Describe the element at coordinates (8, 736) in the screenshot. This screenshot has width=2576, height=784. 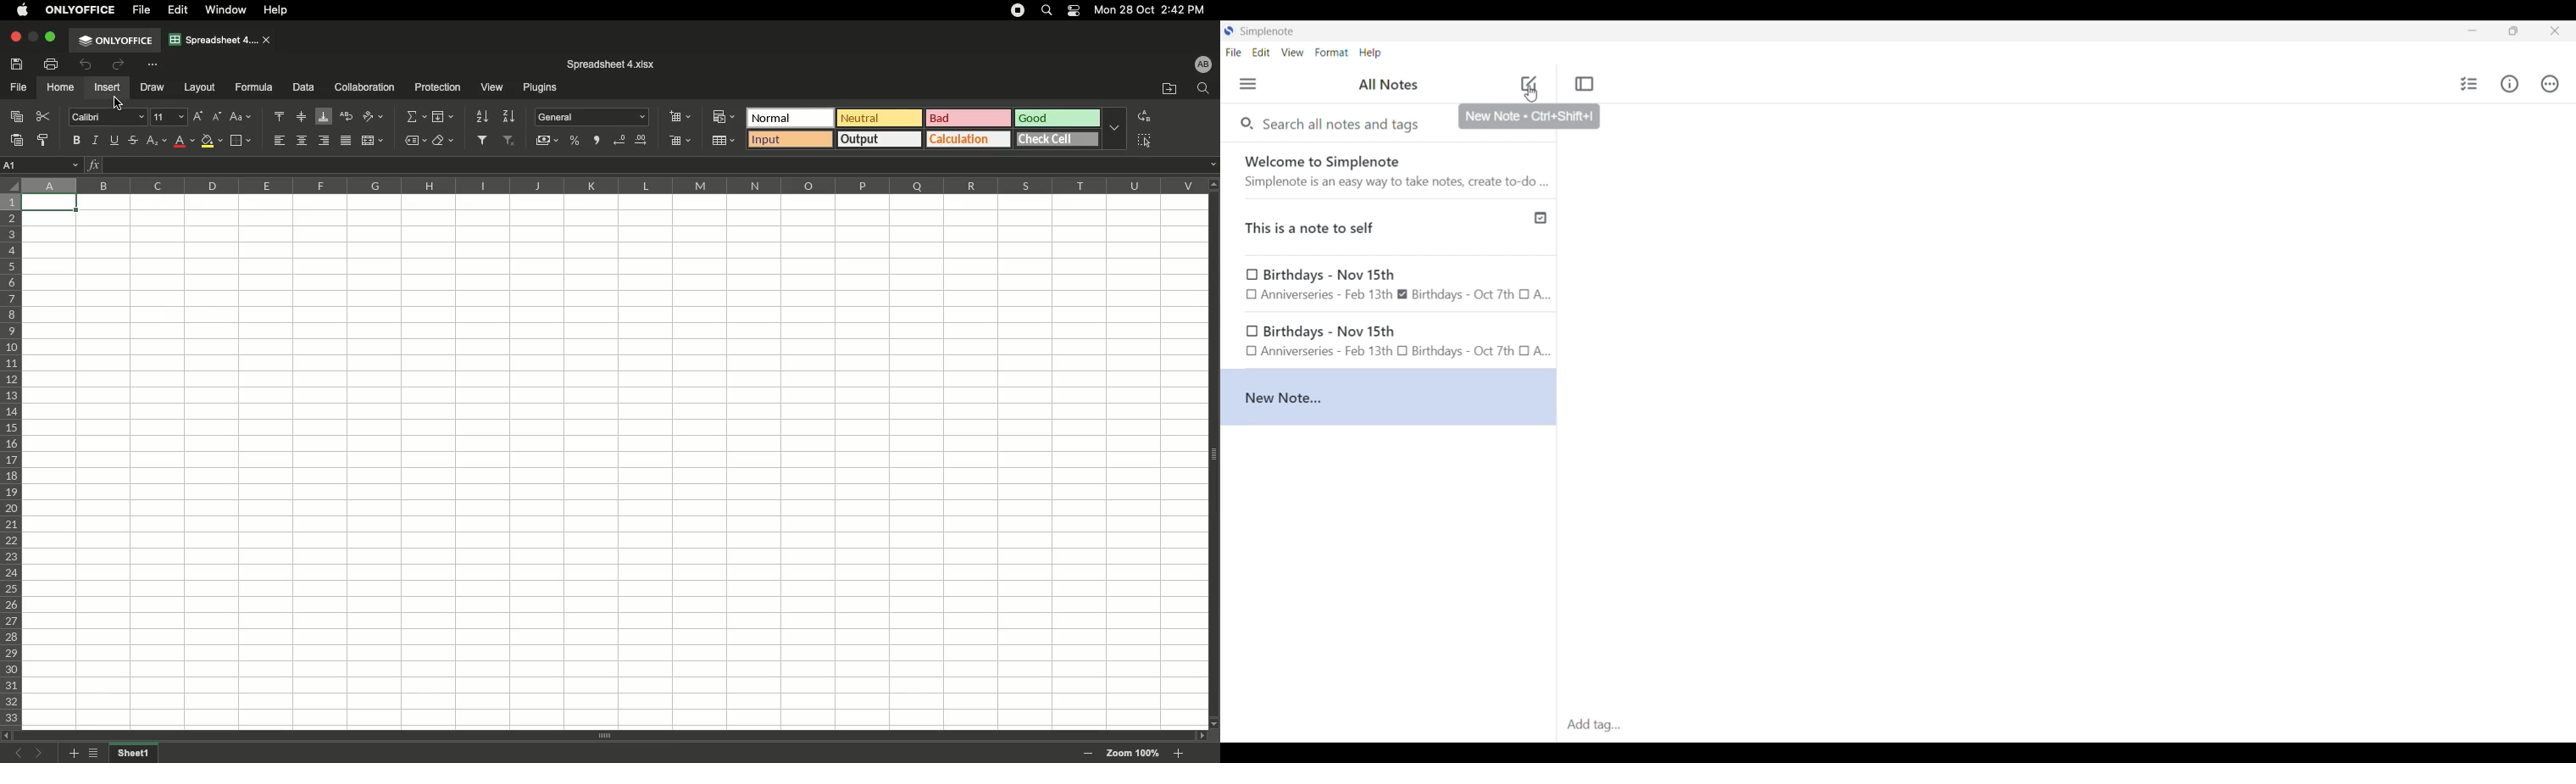
I see `scroll left` at that location.